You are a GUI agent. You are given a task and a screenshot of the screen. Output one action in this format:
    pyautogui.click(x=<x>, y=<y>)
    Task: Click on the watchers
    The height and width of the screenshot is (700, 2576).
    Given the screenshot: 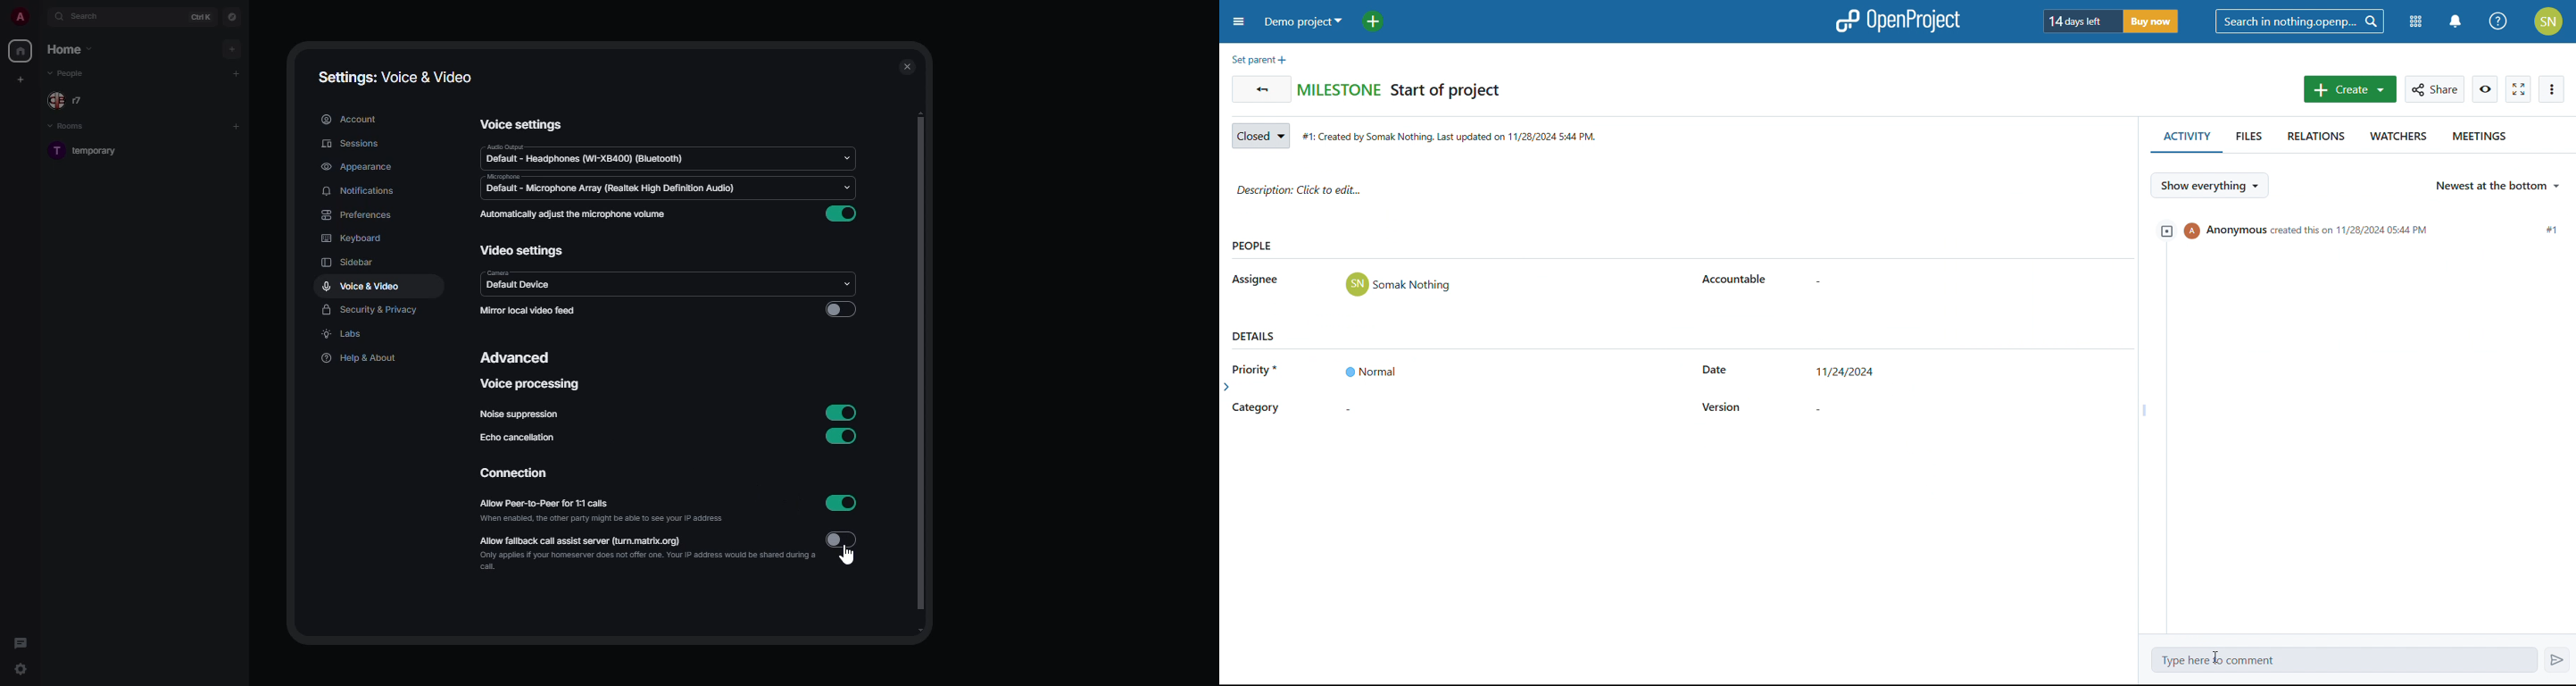 What is the action you would take?
    pyautogui.click(x=2396, y=139)
    